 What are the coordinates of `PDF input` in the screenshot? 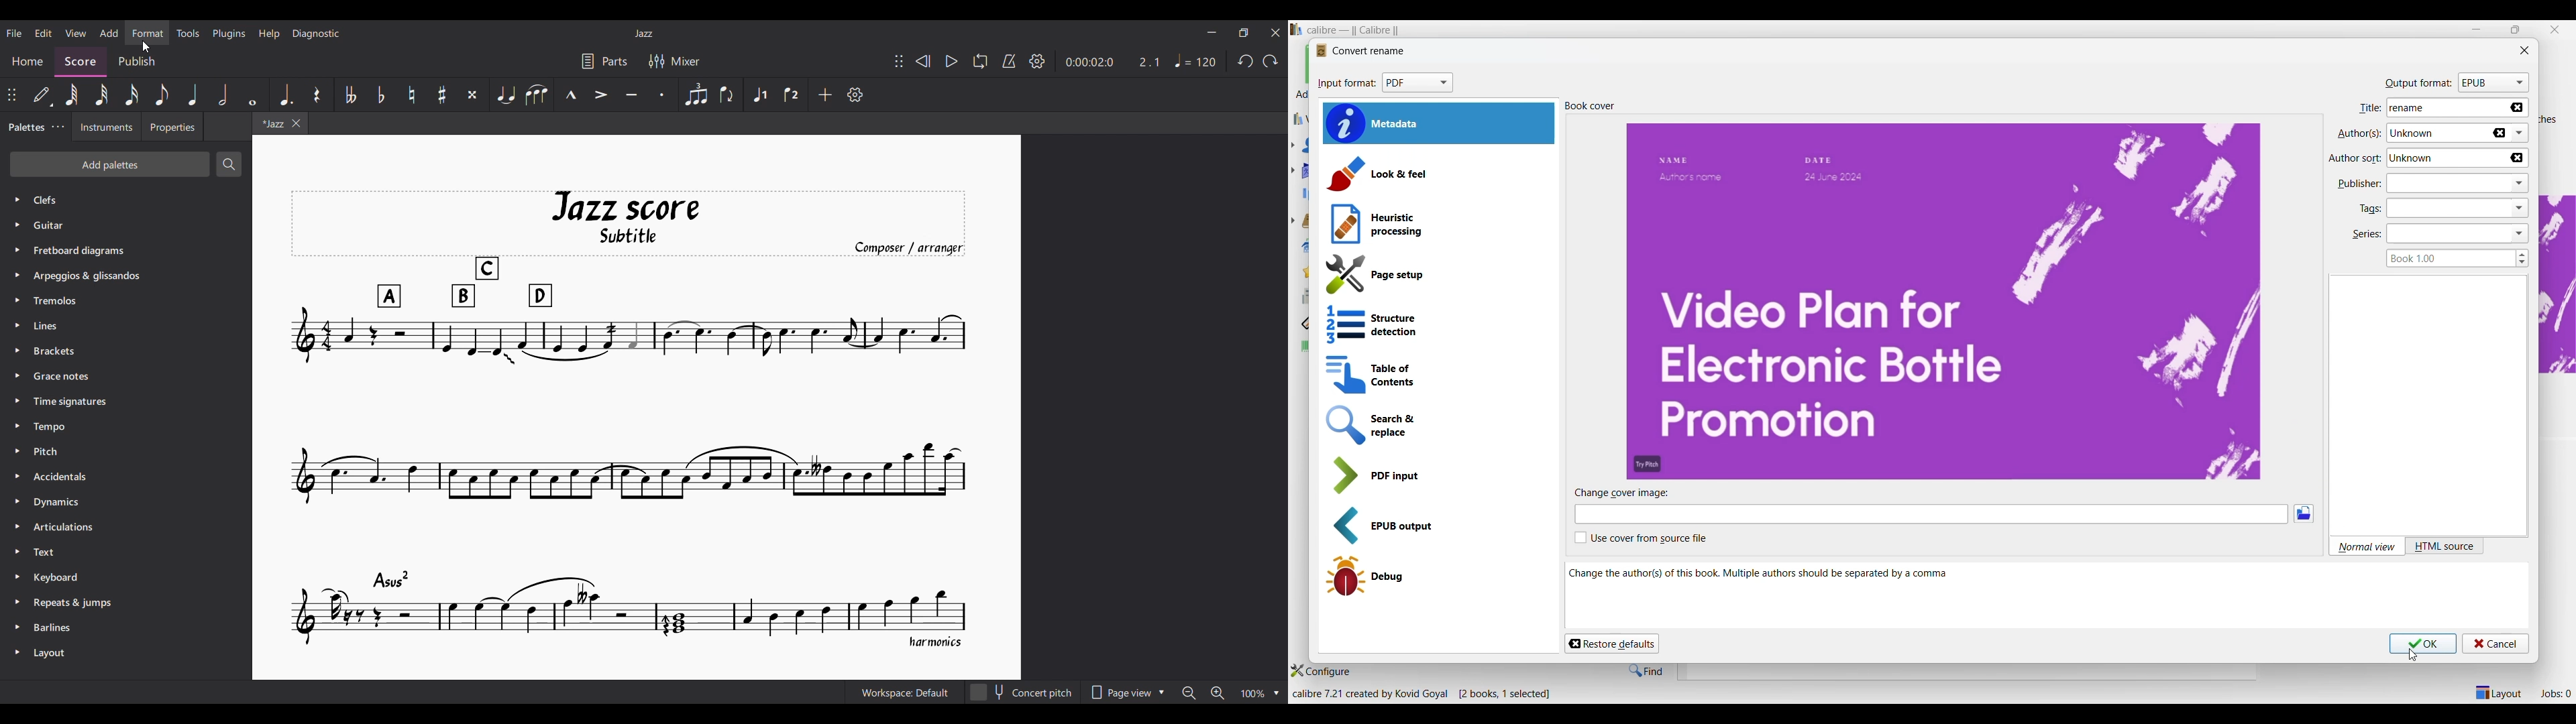 It's located at (1434, 476).